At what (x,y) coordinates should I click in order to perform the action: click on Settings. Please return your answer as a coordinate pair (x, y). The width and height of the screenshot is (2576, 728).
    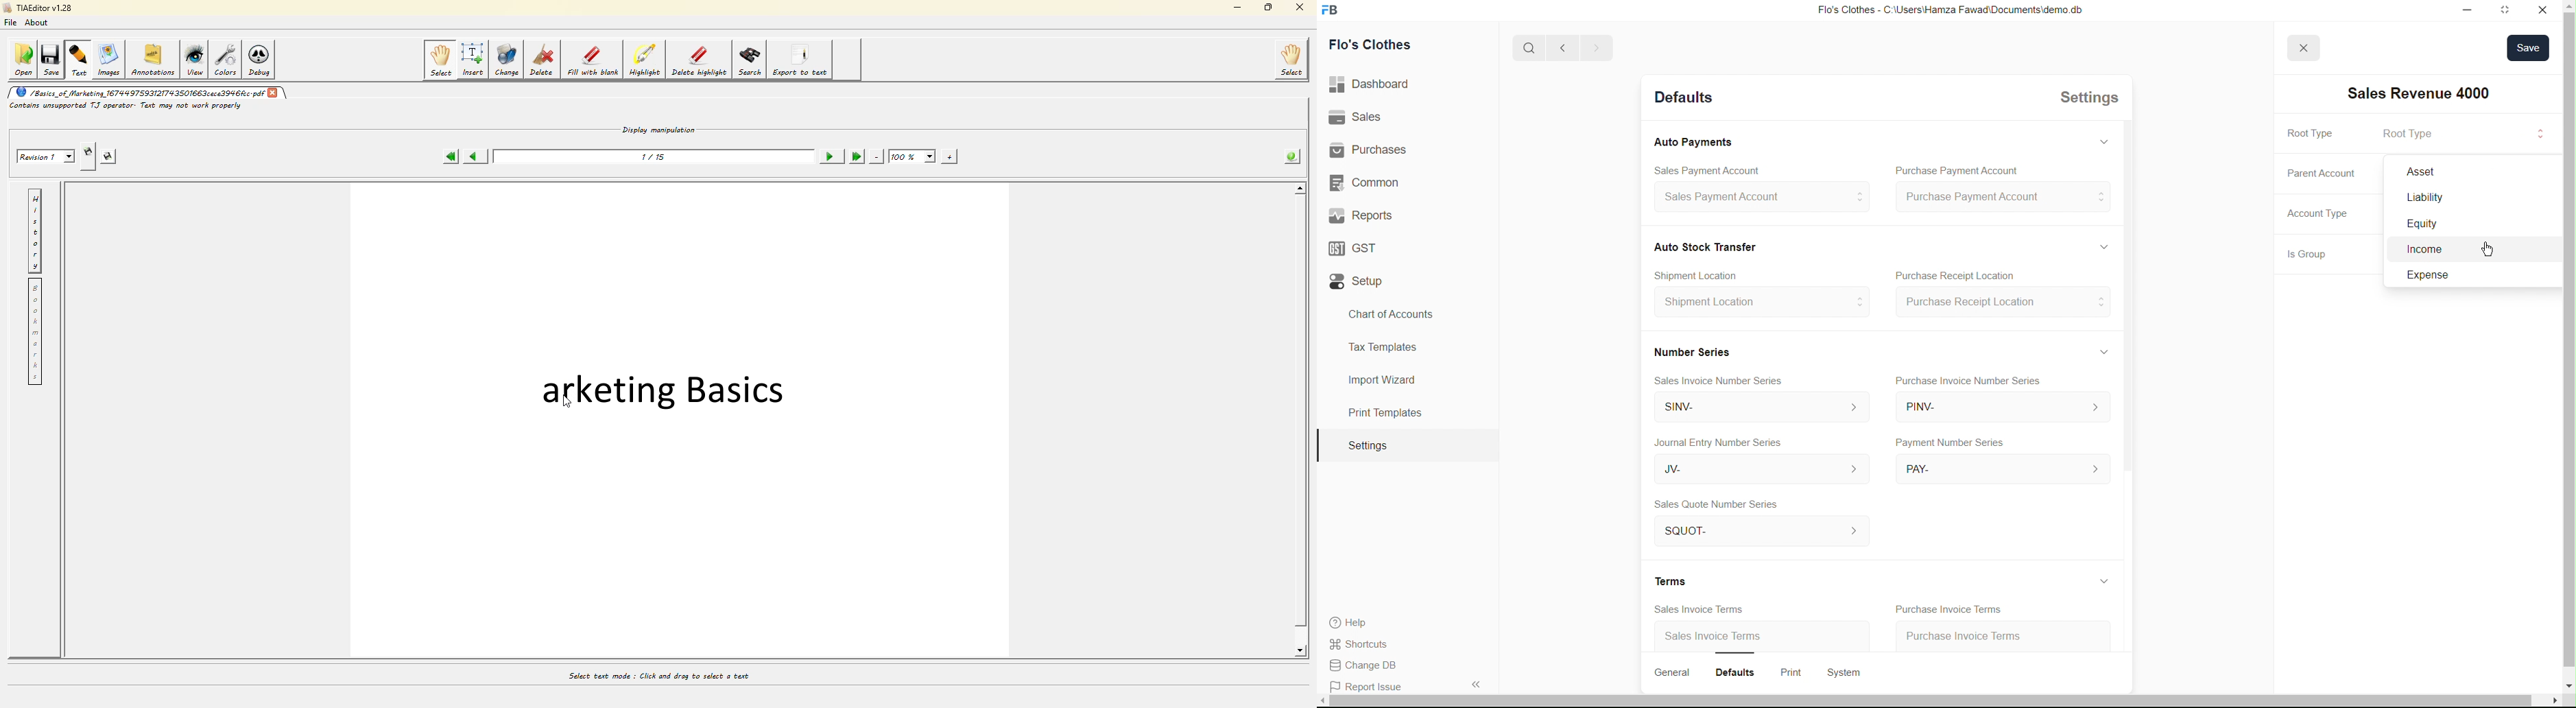
    Looking at the image, I should click on (1367, 446).